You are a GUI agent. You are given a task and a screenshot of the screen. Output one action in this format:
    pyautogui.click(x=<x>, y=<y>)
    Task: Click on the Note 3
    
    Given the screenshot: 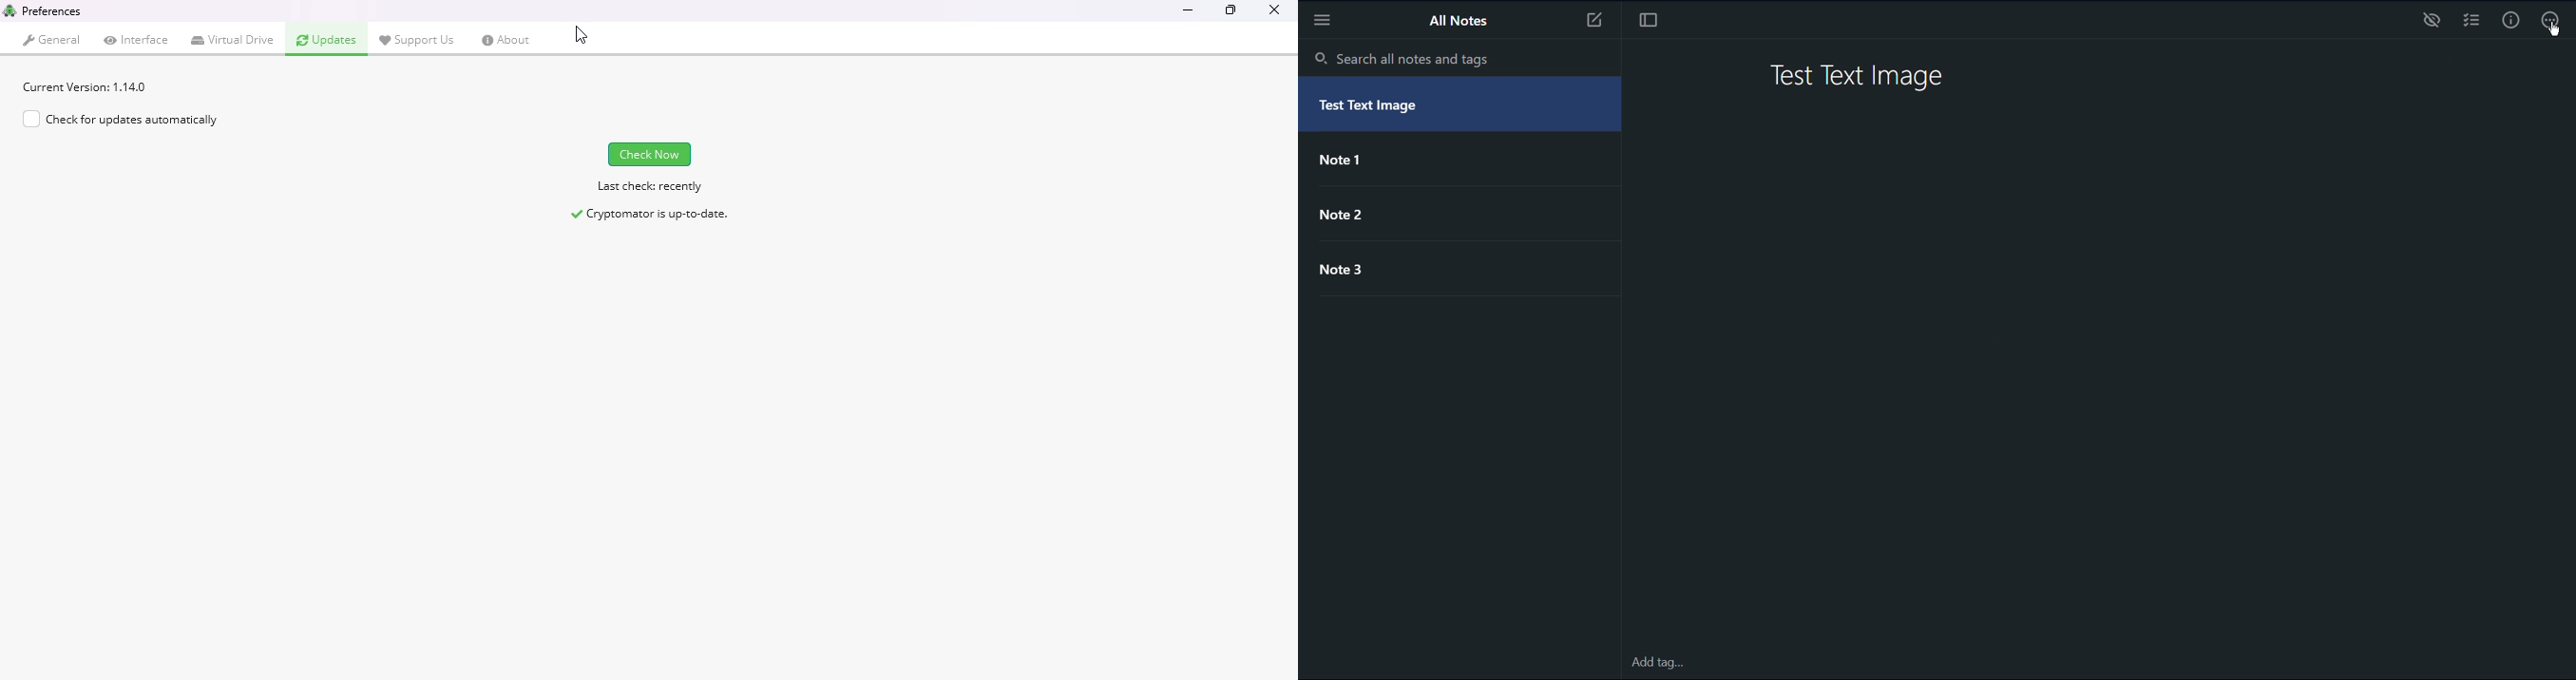 What is the action you would take?
    pyautogui.click(x=1347, y=271)
    